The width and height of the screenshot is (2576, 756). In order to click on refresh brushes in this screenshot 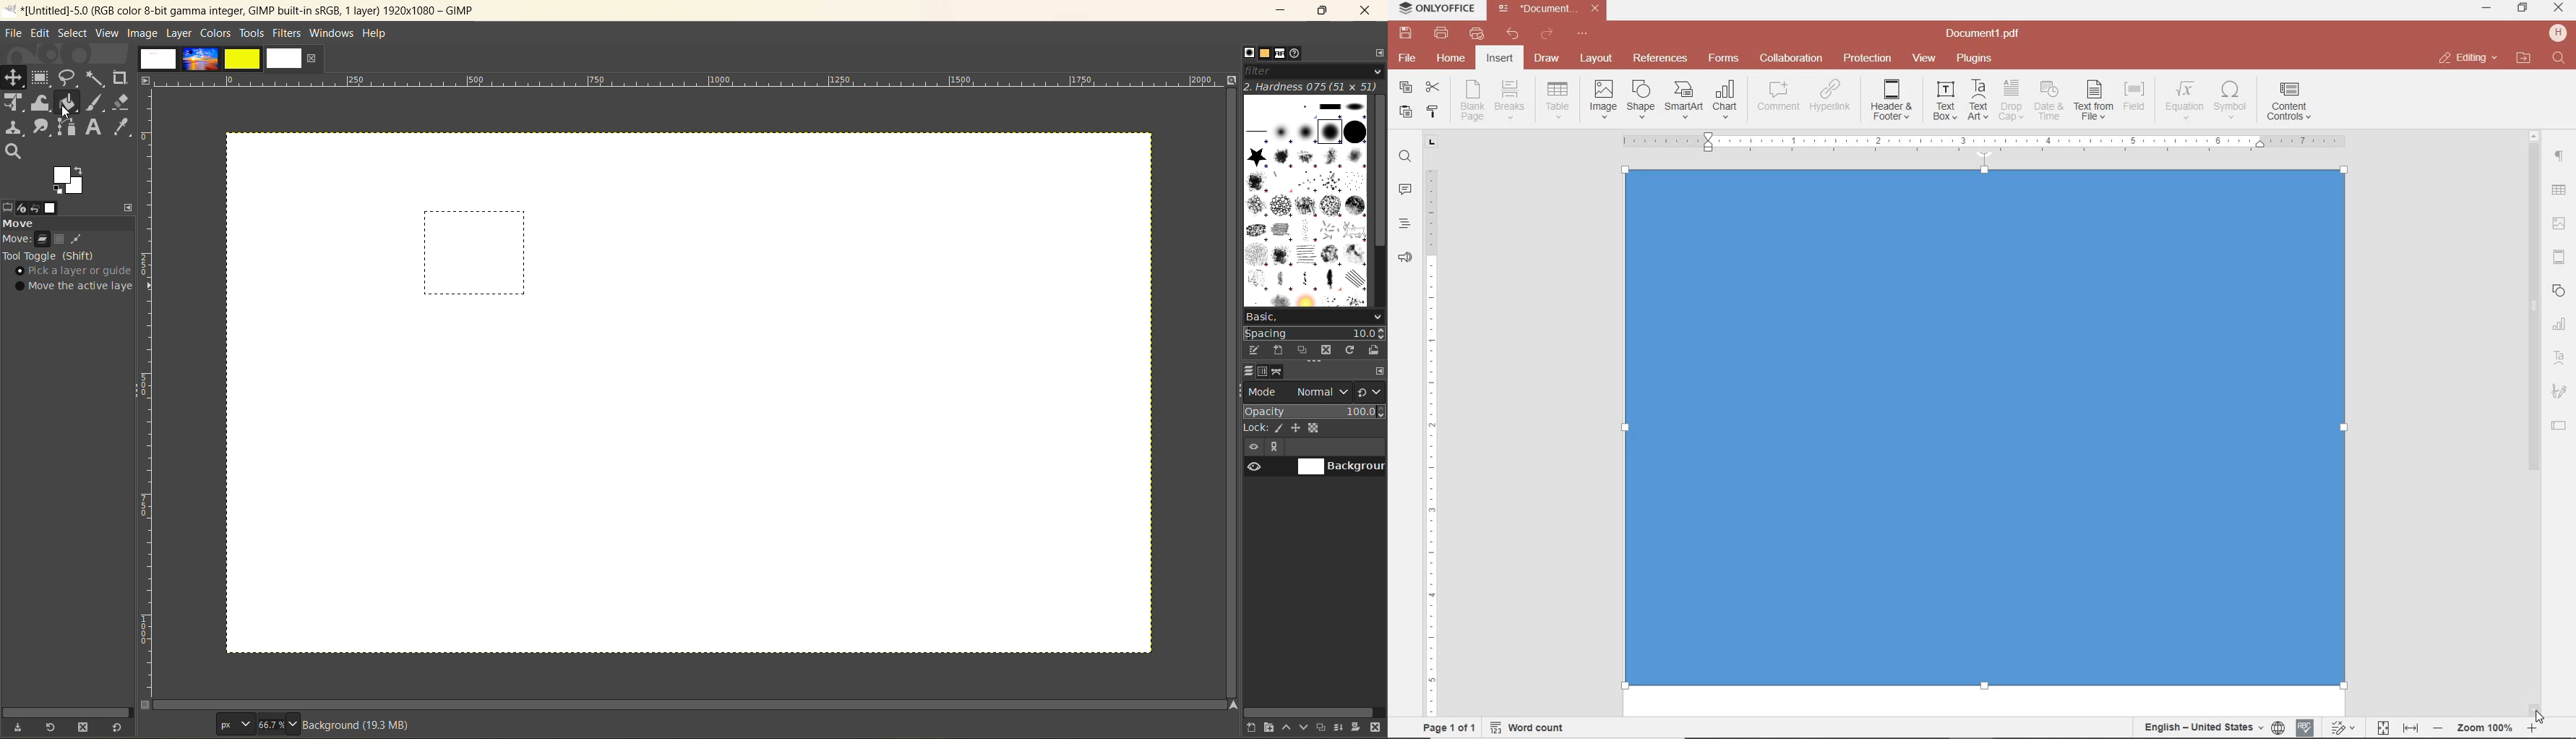, I will do `click(1349, 350)`.